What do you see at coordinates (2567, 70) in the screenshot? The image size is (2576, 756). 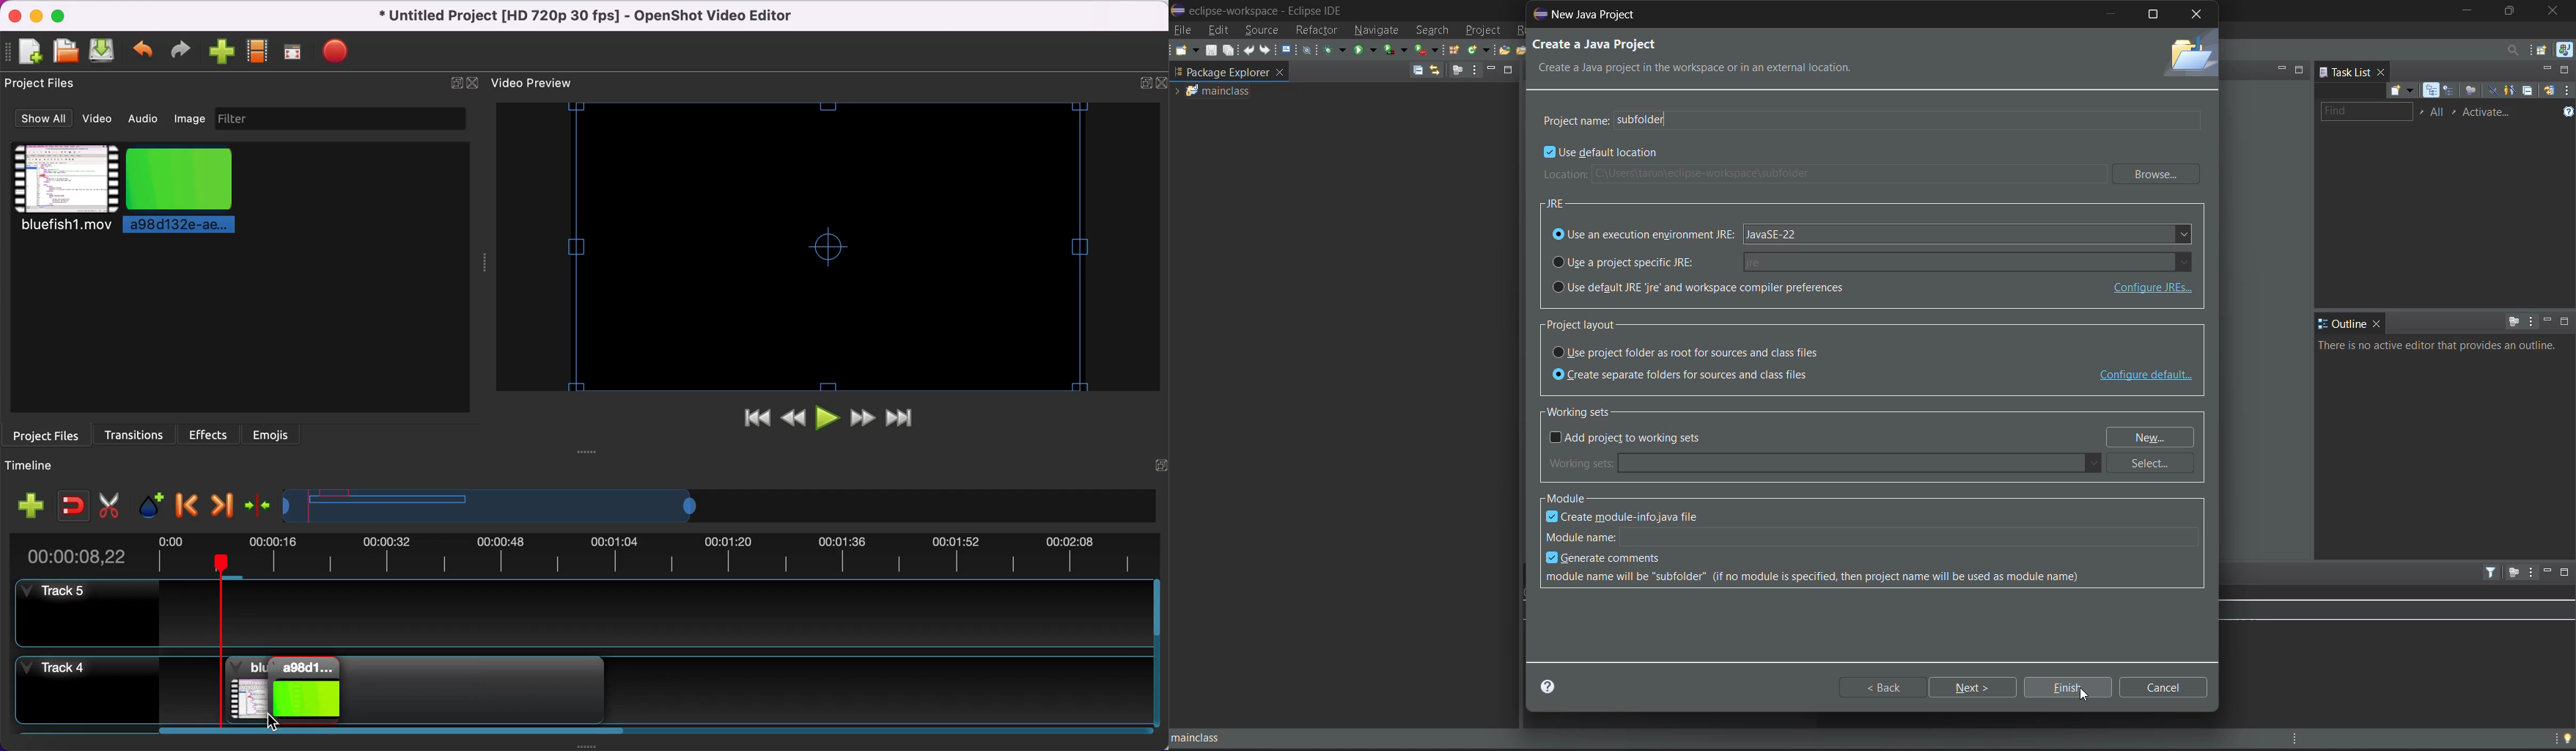 I see `maximize` at bounding box center [2567, 70].